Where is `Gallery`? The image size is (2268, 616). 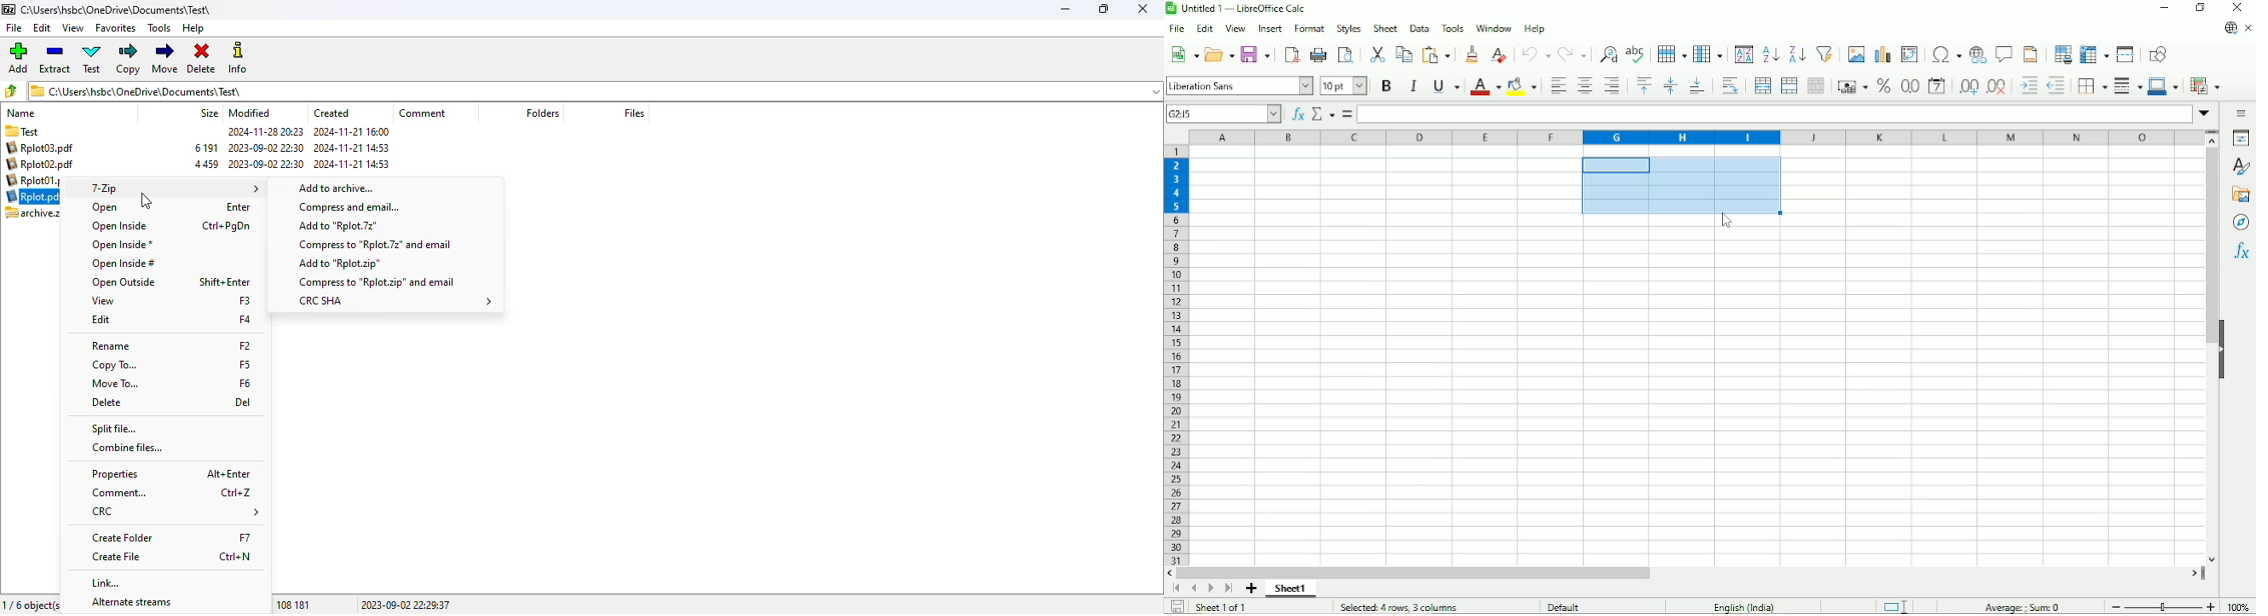 Gallery is located at coordinates (2241, 195).